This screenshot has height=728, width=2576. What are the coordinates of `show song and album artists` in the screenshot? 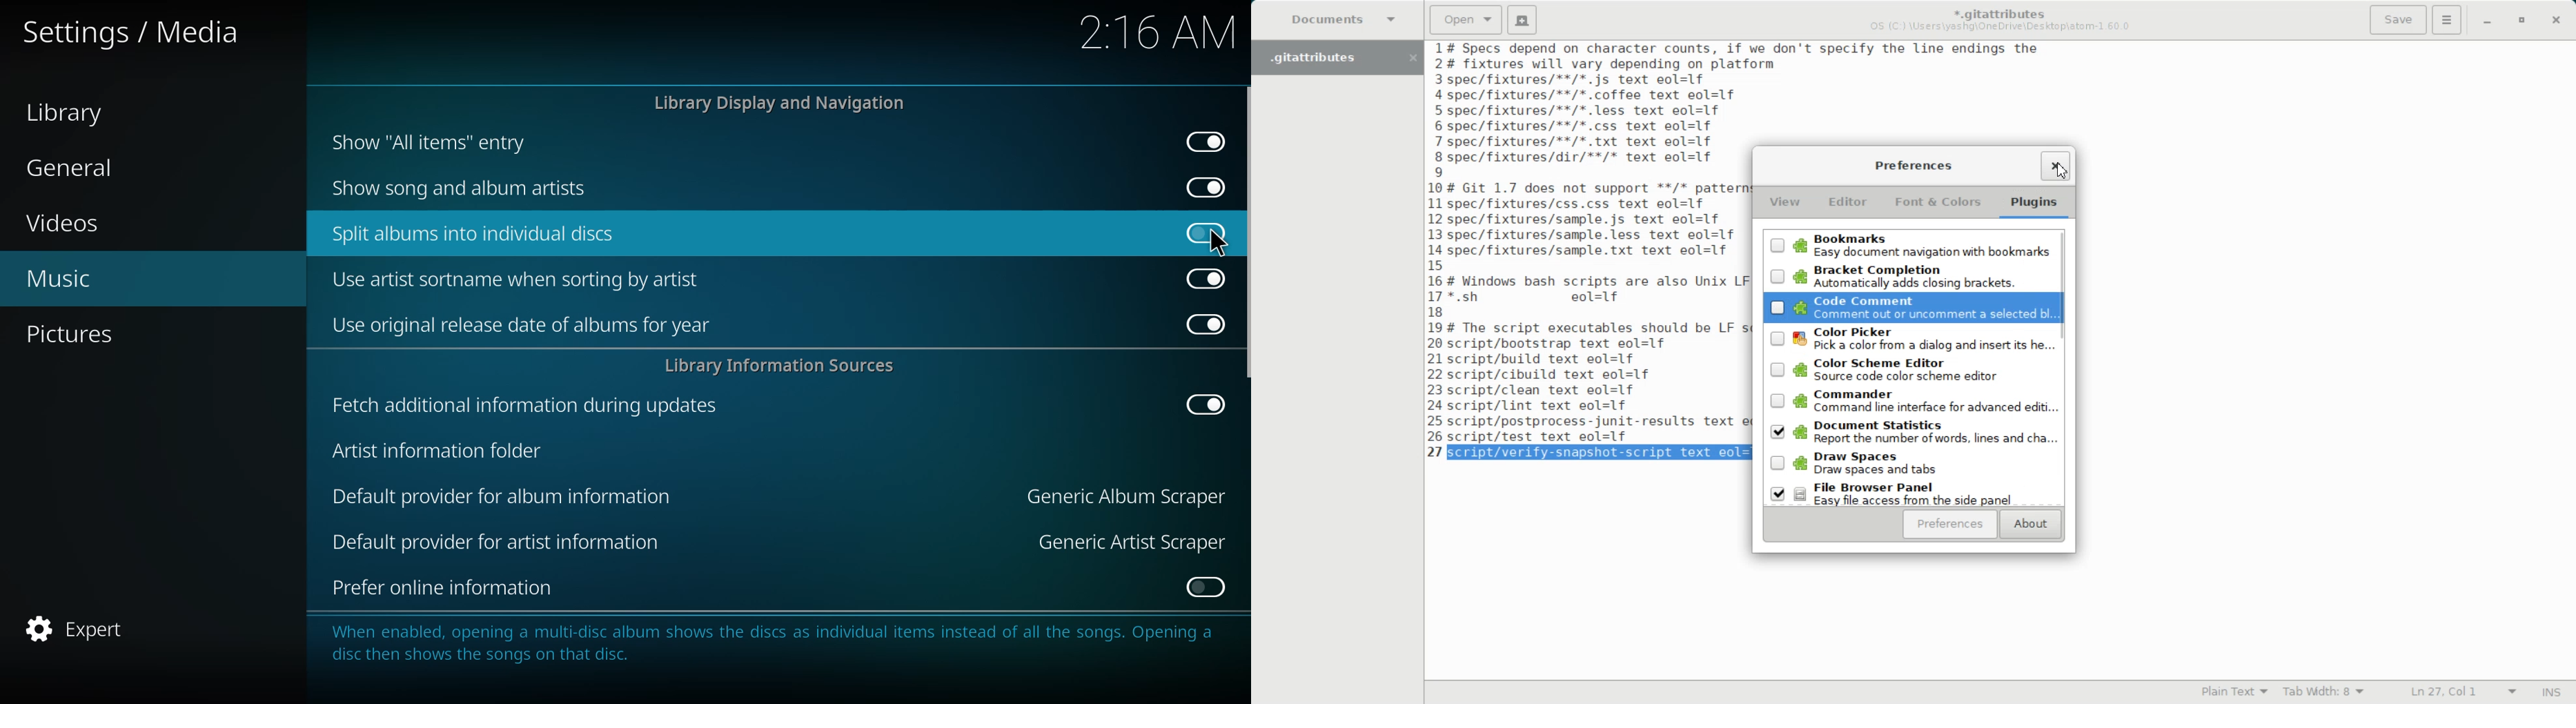 It's located at (471, 188).